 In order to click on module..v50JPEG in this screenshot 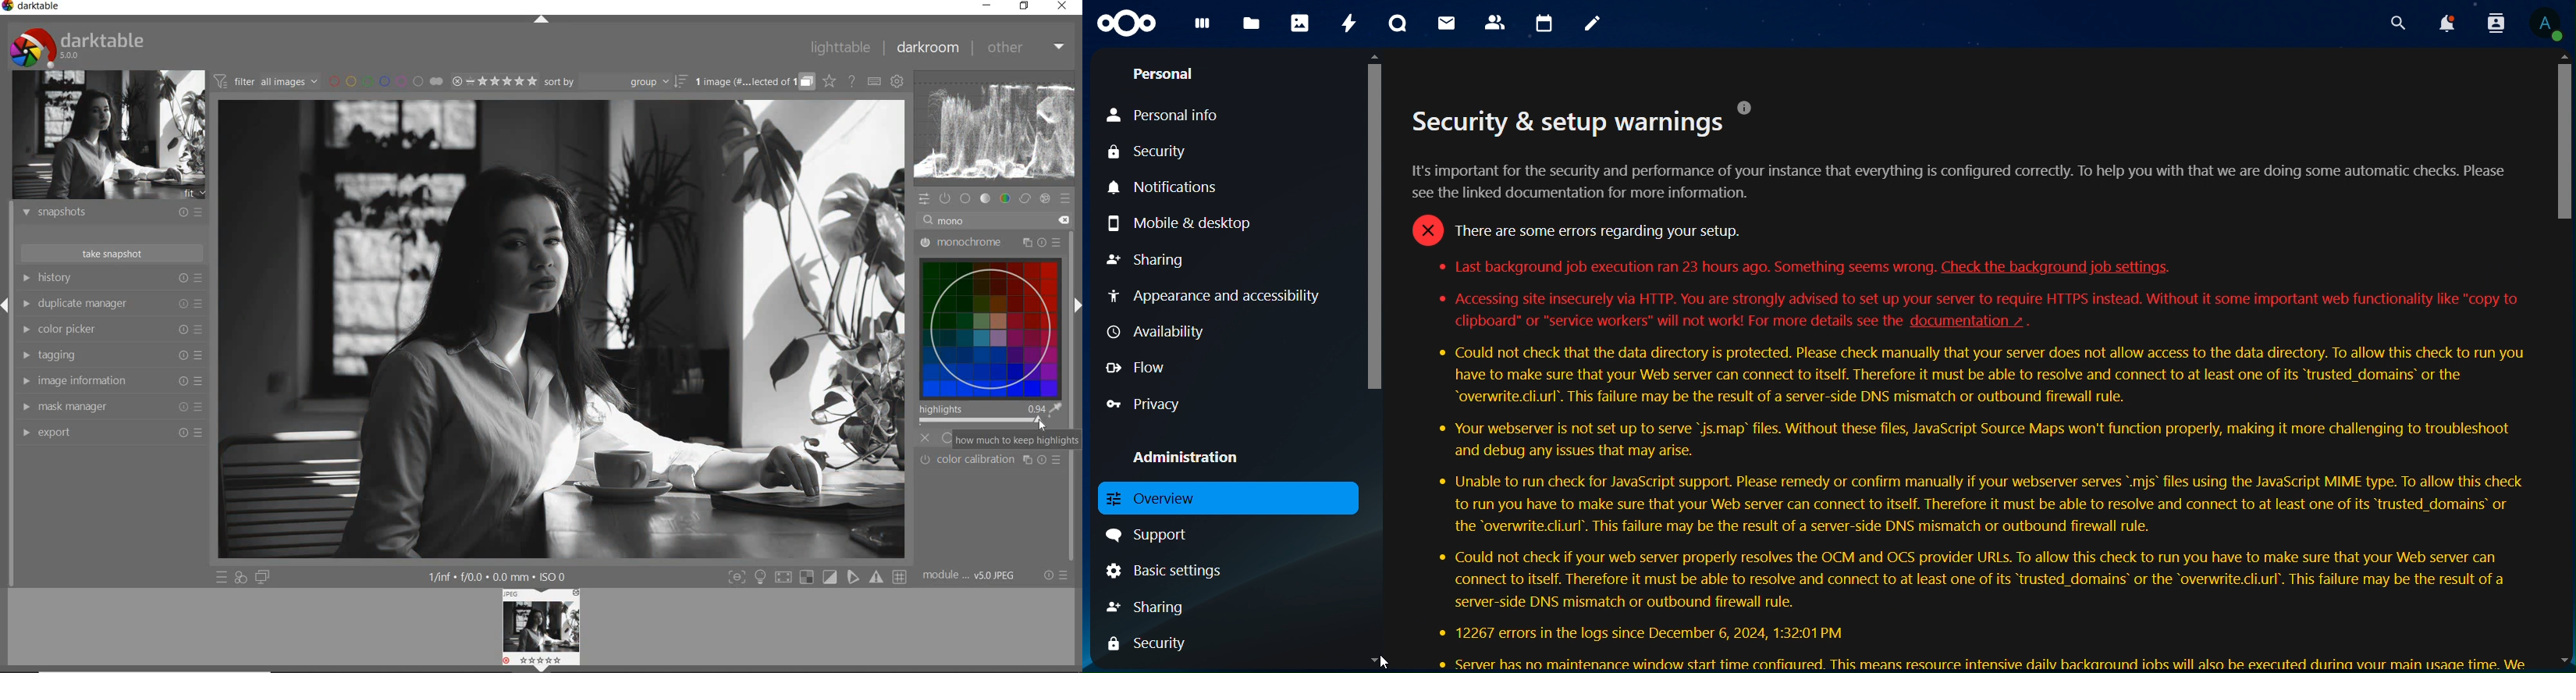, I will do `click(970, 576)`.